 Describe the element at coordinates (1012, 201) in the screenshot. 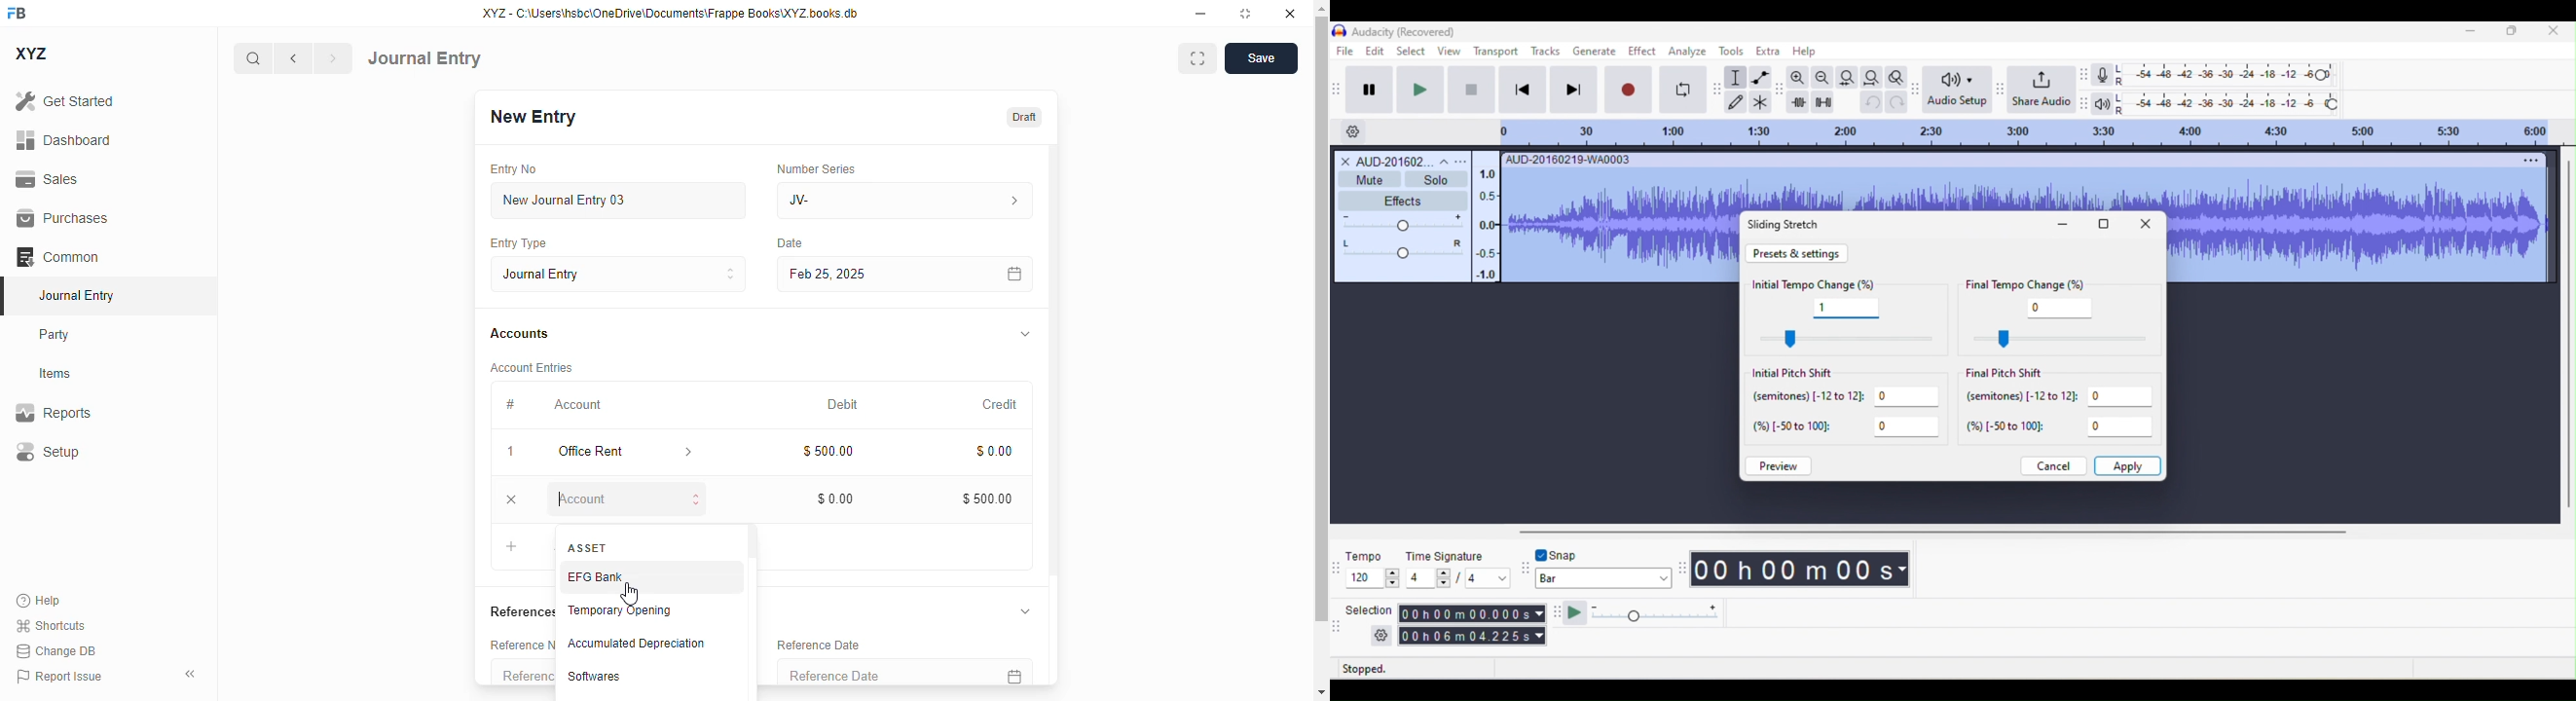

I see `number series information` at that location.